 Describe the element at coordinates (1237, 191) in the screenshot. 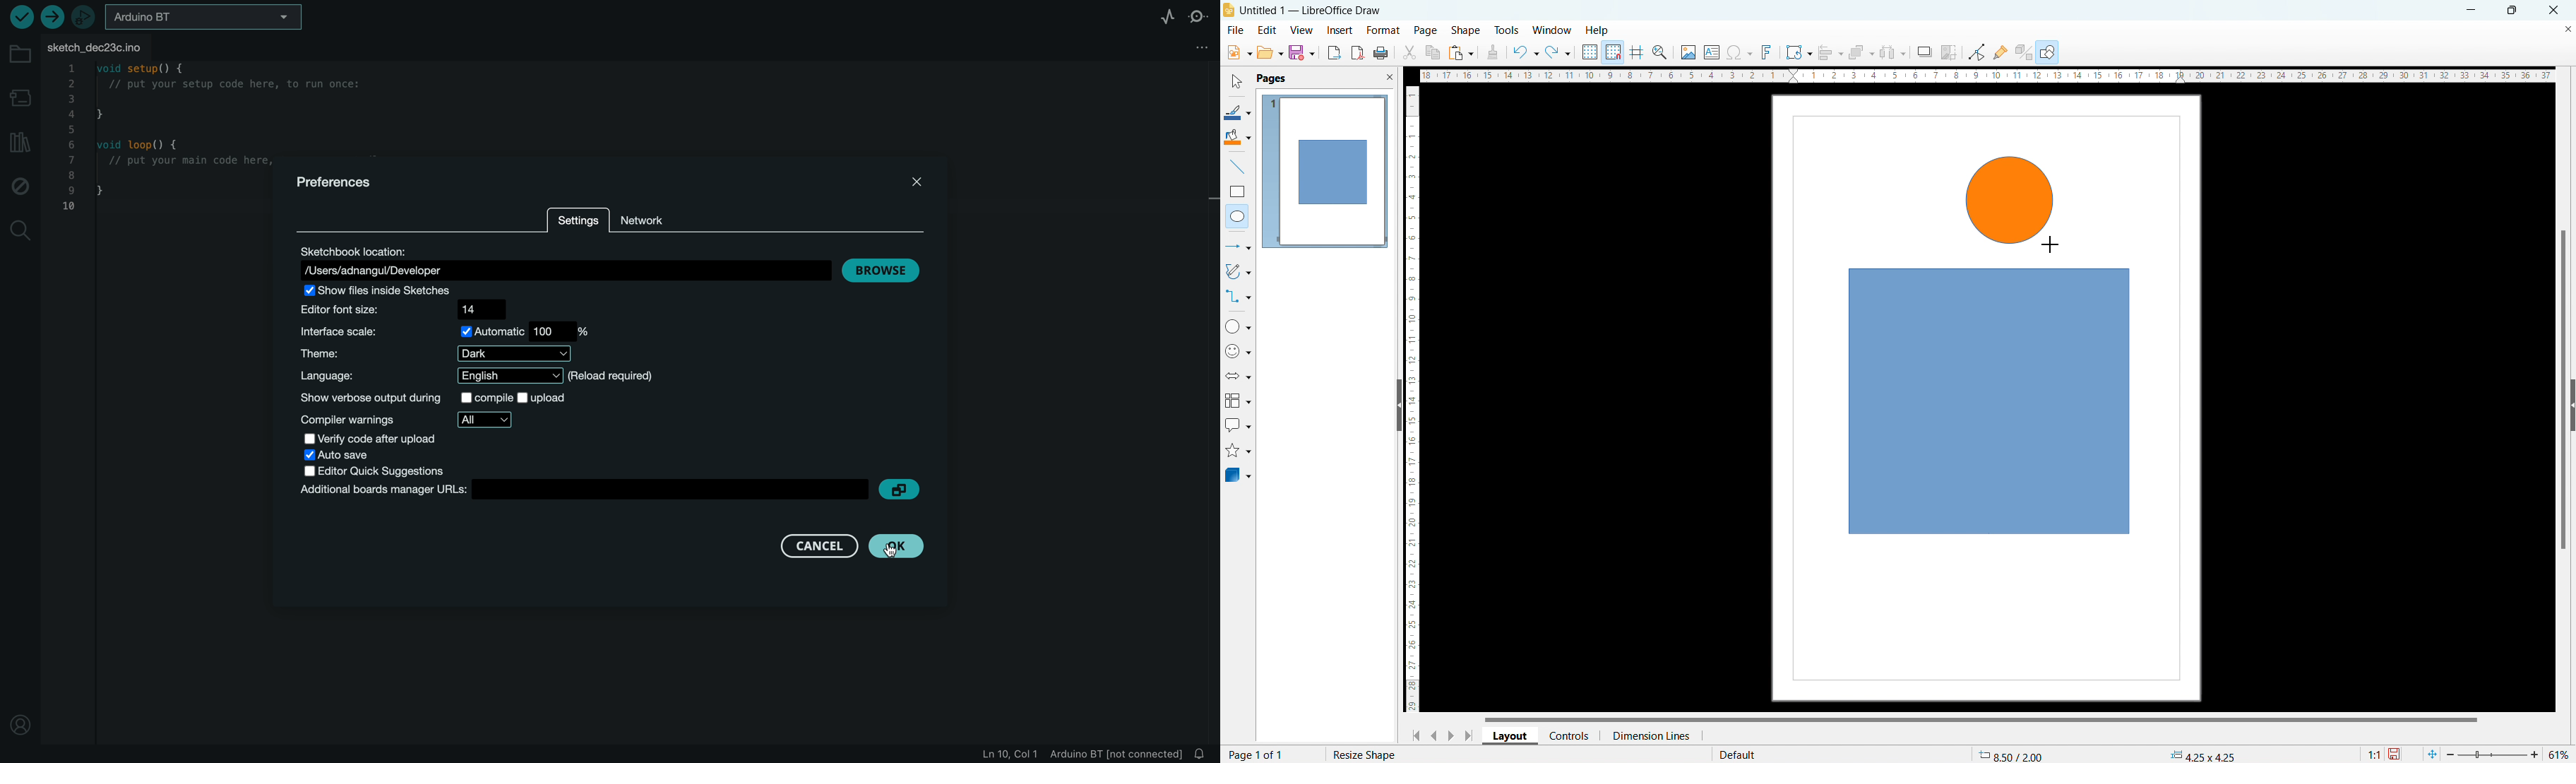

I see `rectangle` at that location.